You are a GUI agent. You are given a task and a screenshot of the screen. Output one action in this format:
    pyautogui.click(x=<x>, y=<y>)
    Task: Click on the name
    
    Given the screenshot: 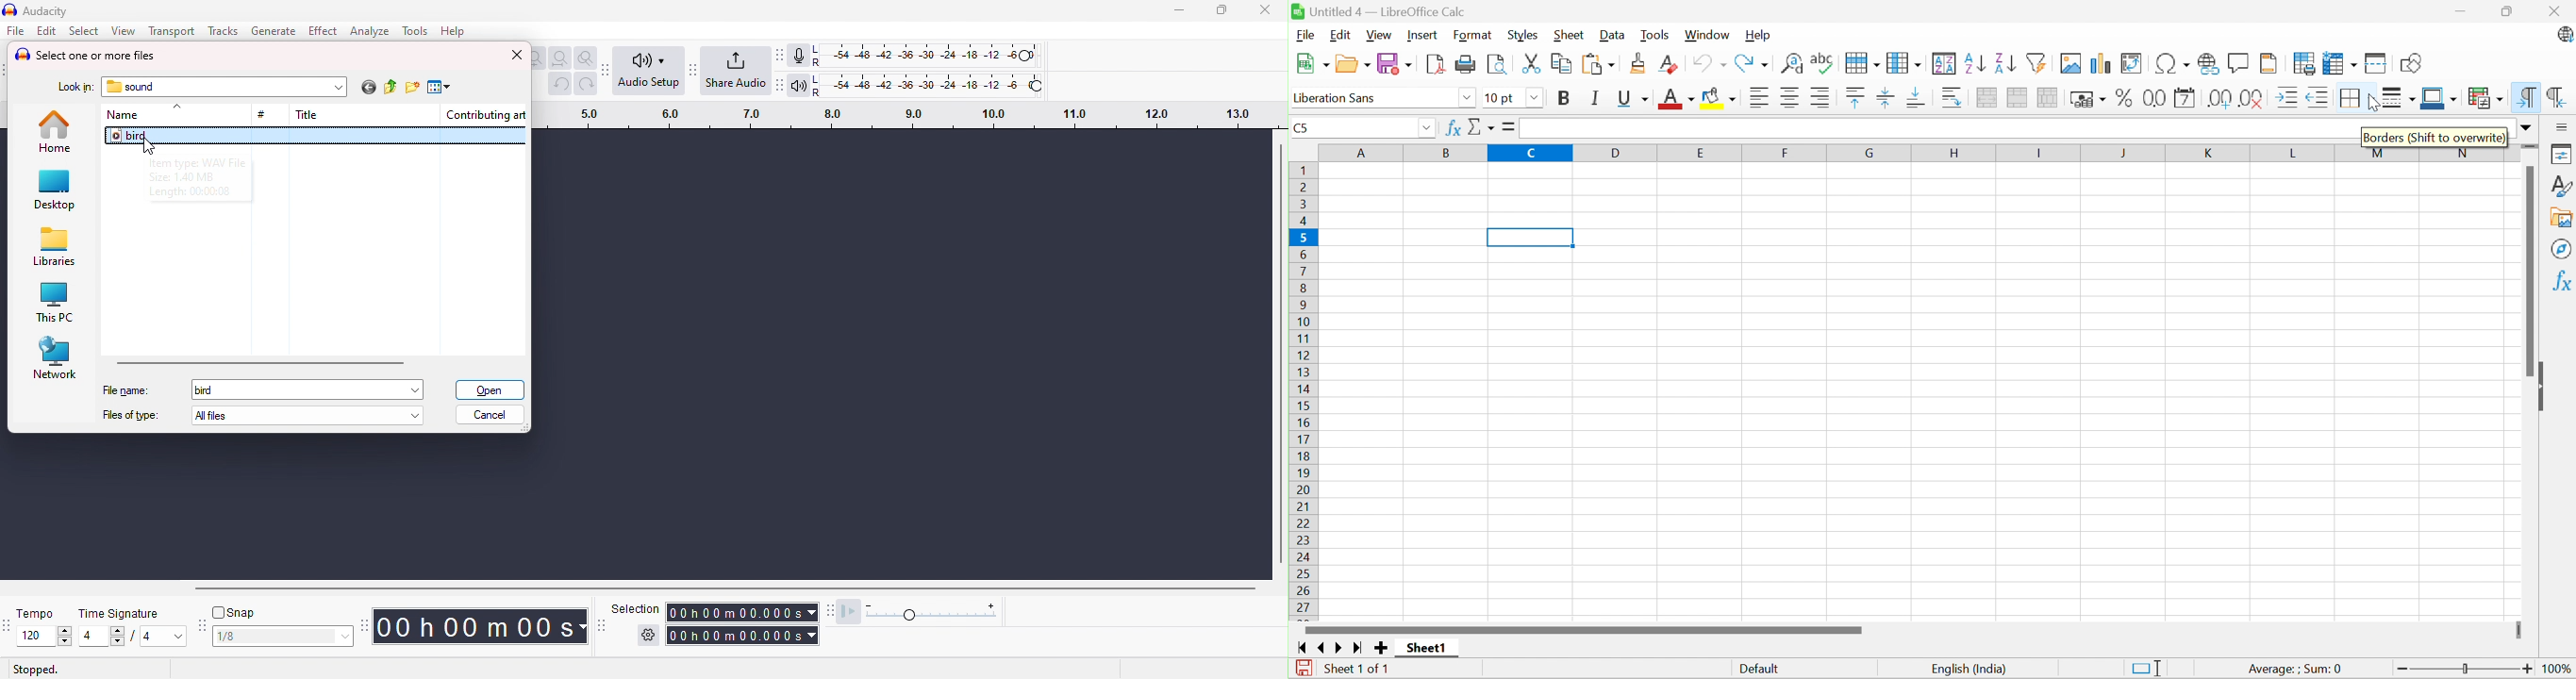 What is the action you would take?
    pyautogui.click(x=122, y=115)
    